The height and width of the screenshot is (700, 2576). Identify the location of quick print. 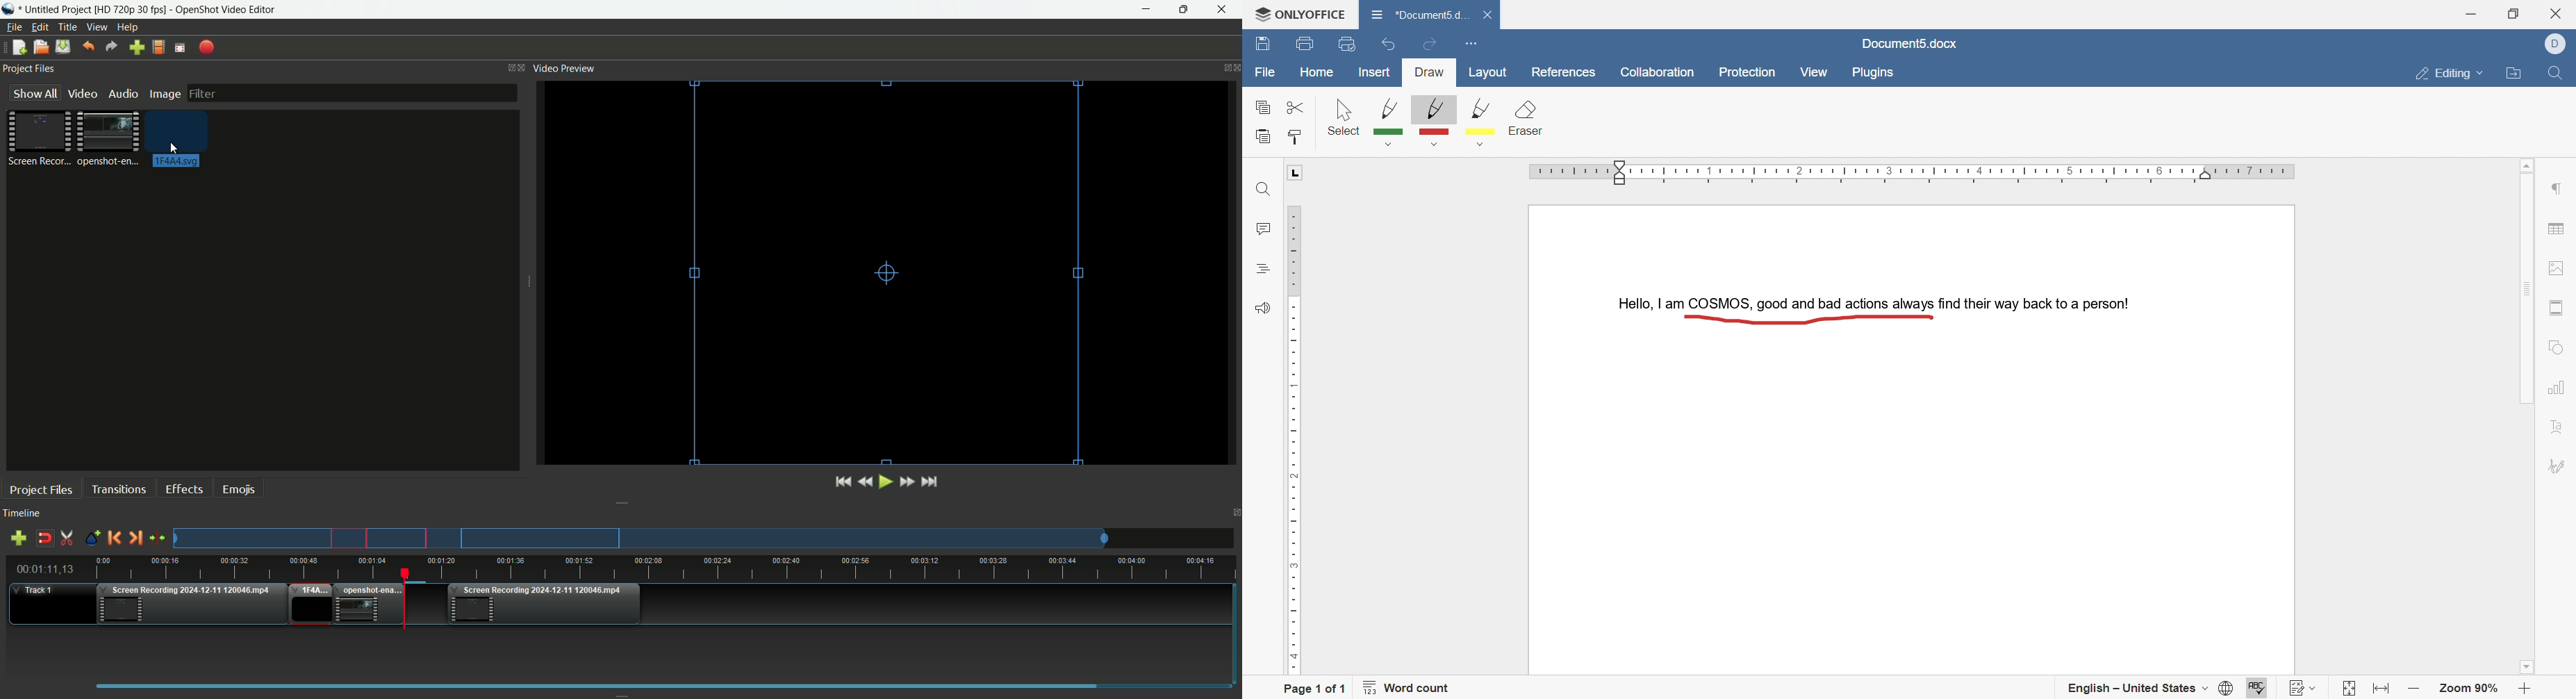
(1349, 43).